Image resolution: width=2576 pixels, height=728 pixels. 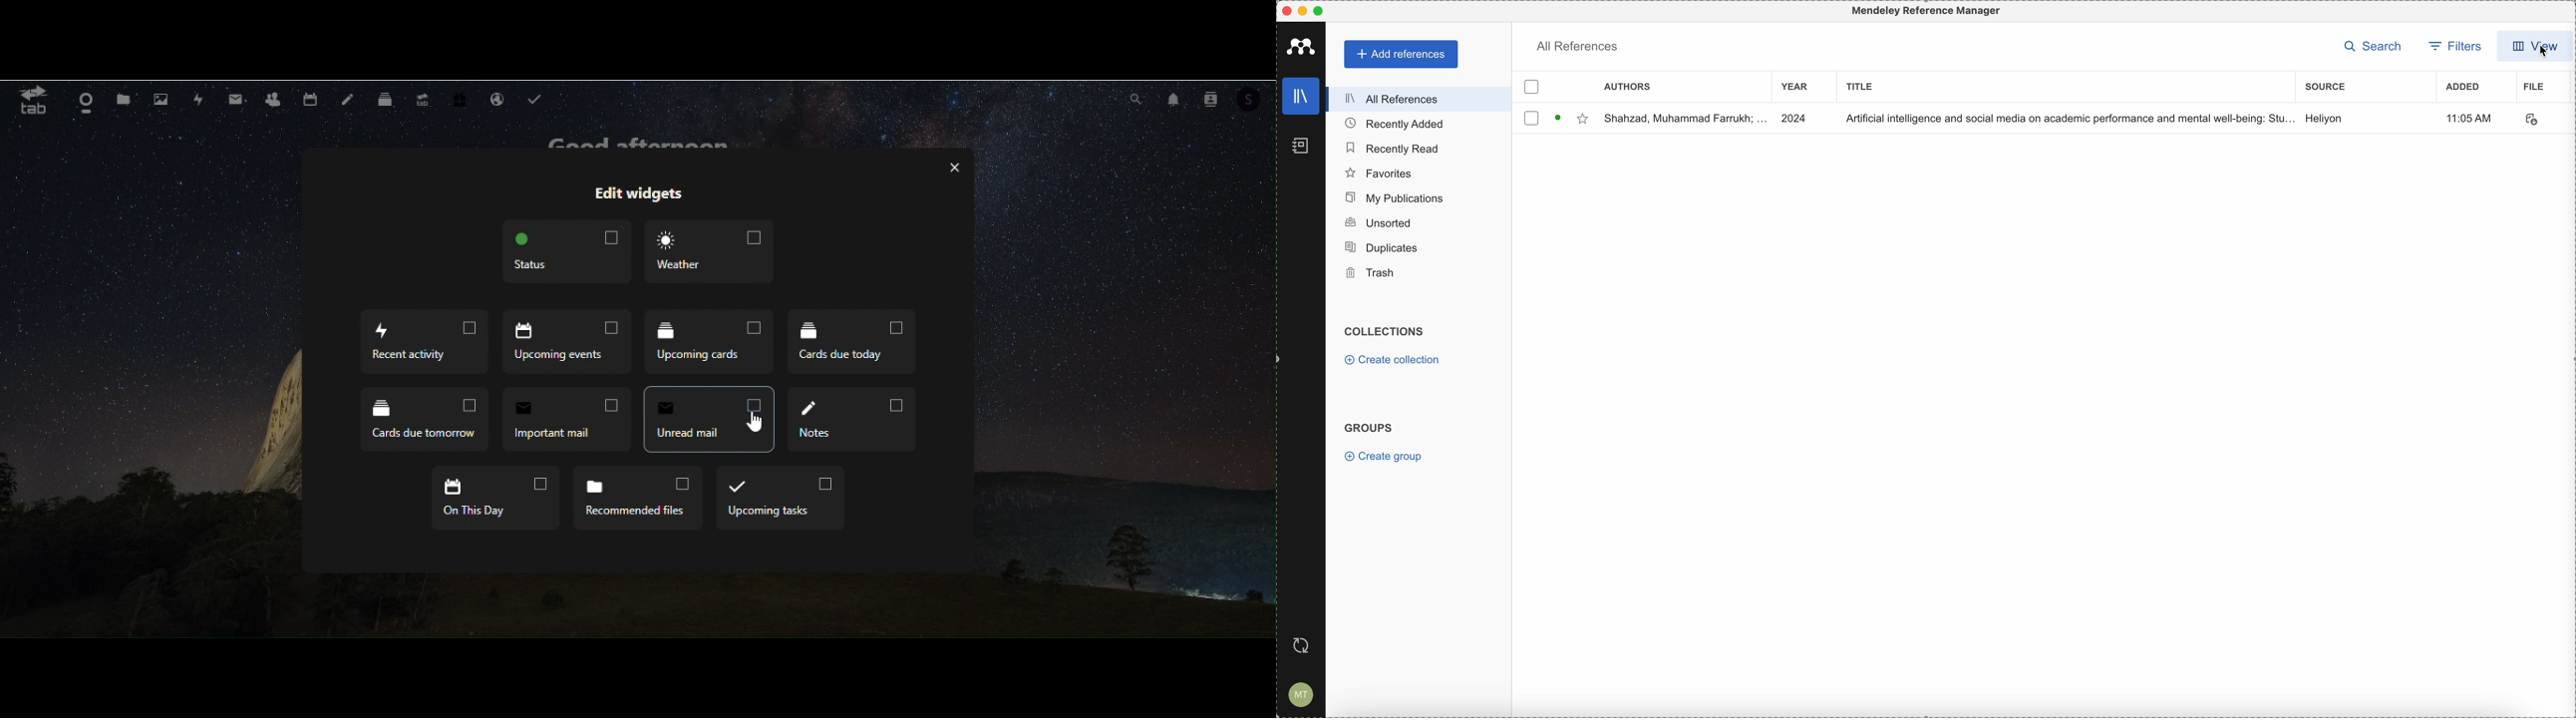 I want to click on account settings, so click(x=1303, y=694).